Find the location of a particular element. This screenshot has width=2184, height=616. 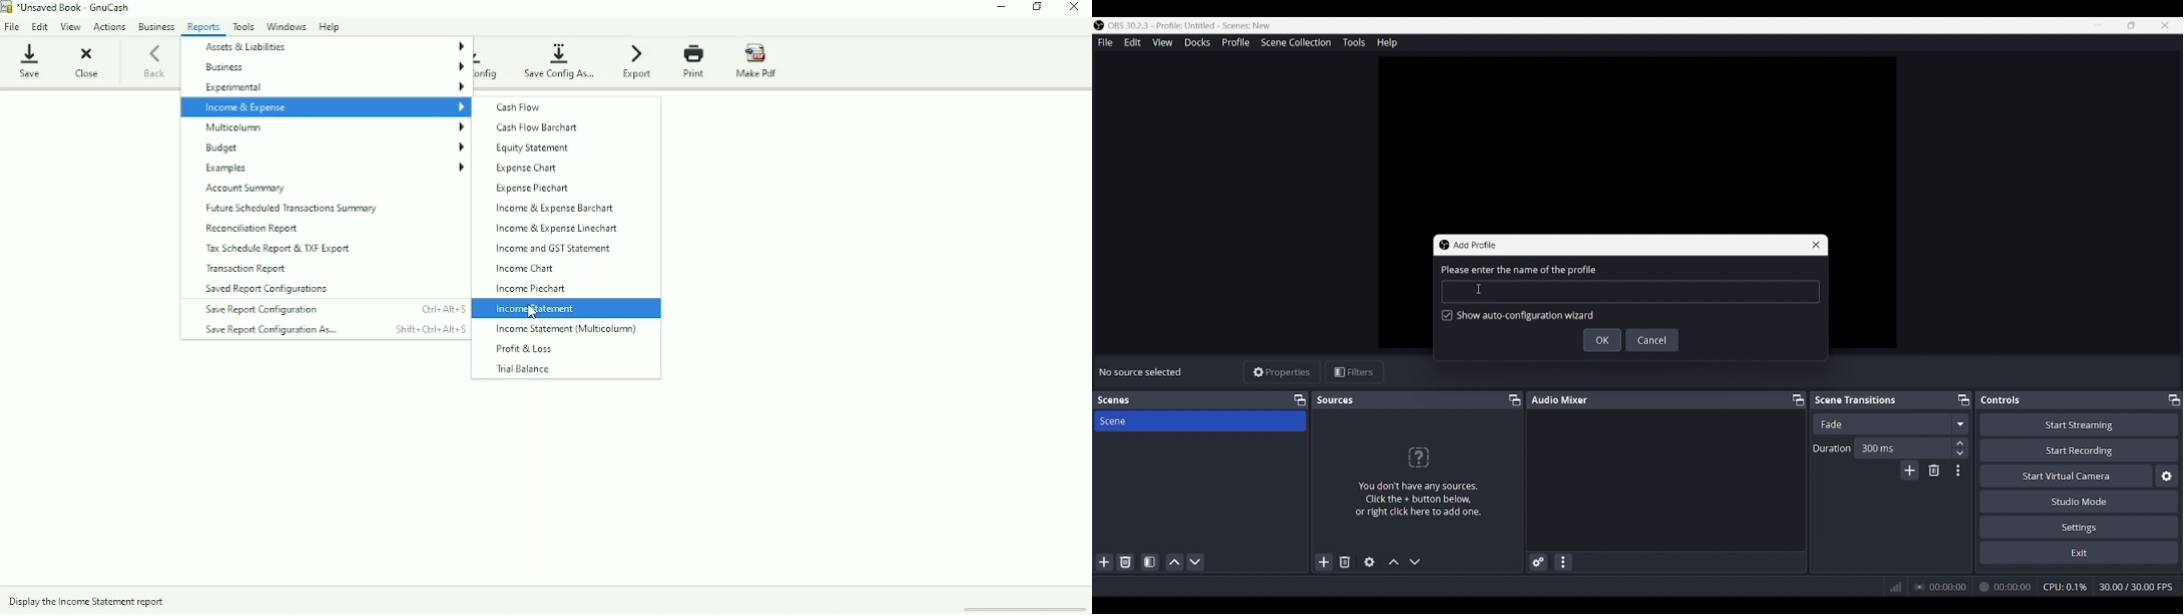

Delete selected scene is located at coordinates (1125, 562).